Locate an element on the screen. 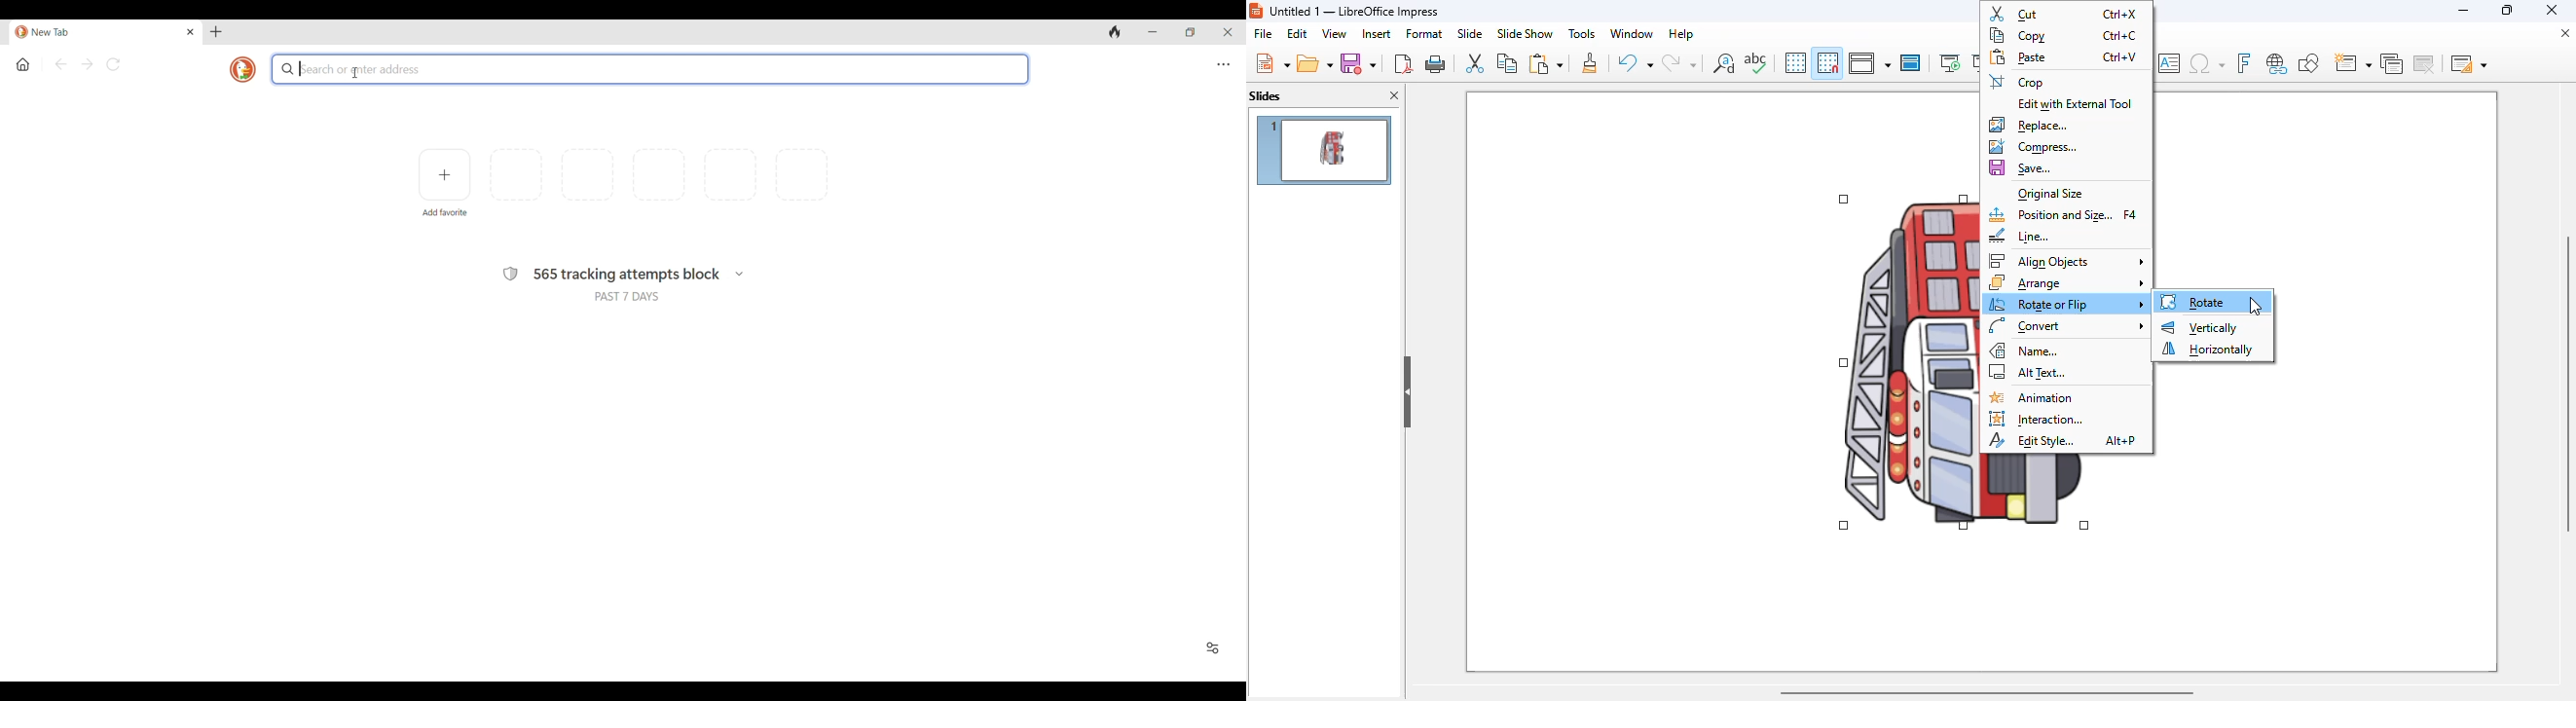 This screenshot has width=2576, height=728. Close is located at coordinates (191, 32).